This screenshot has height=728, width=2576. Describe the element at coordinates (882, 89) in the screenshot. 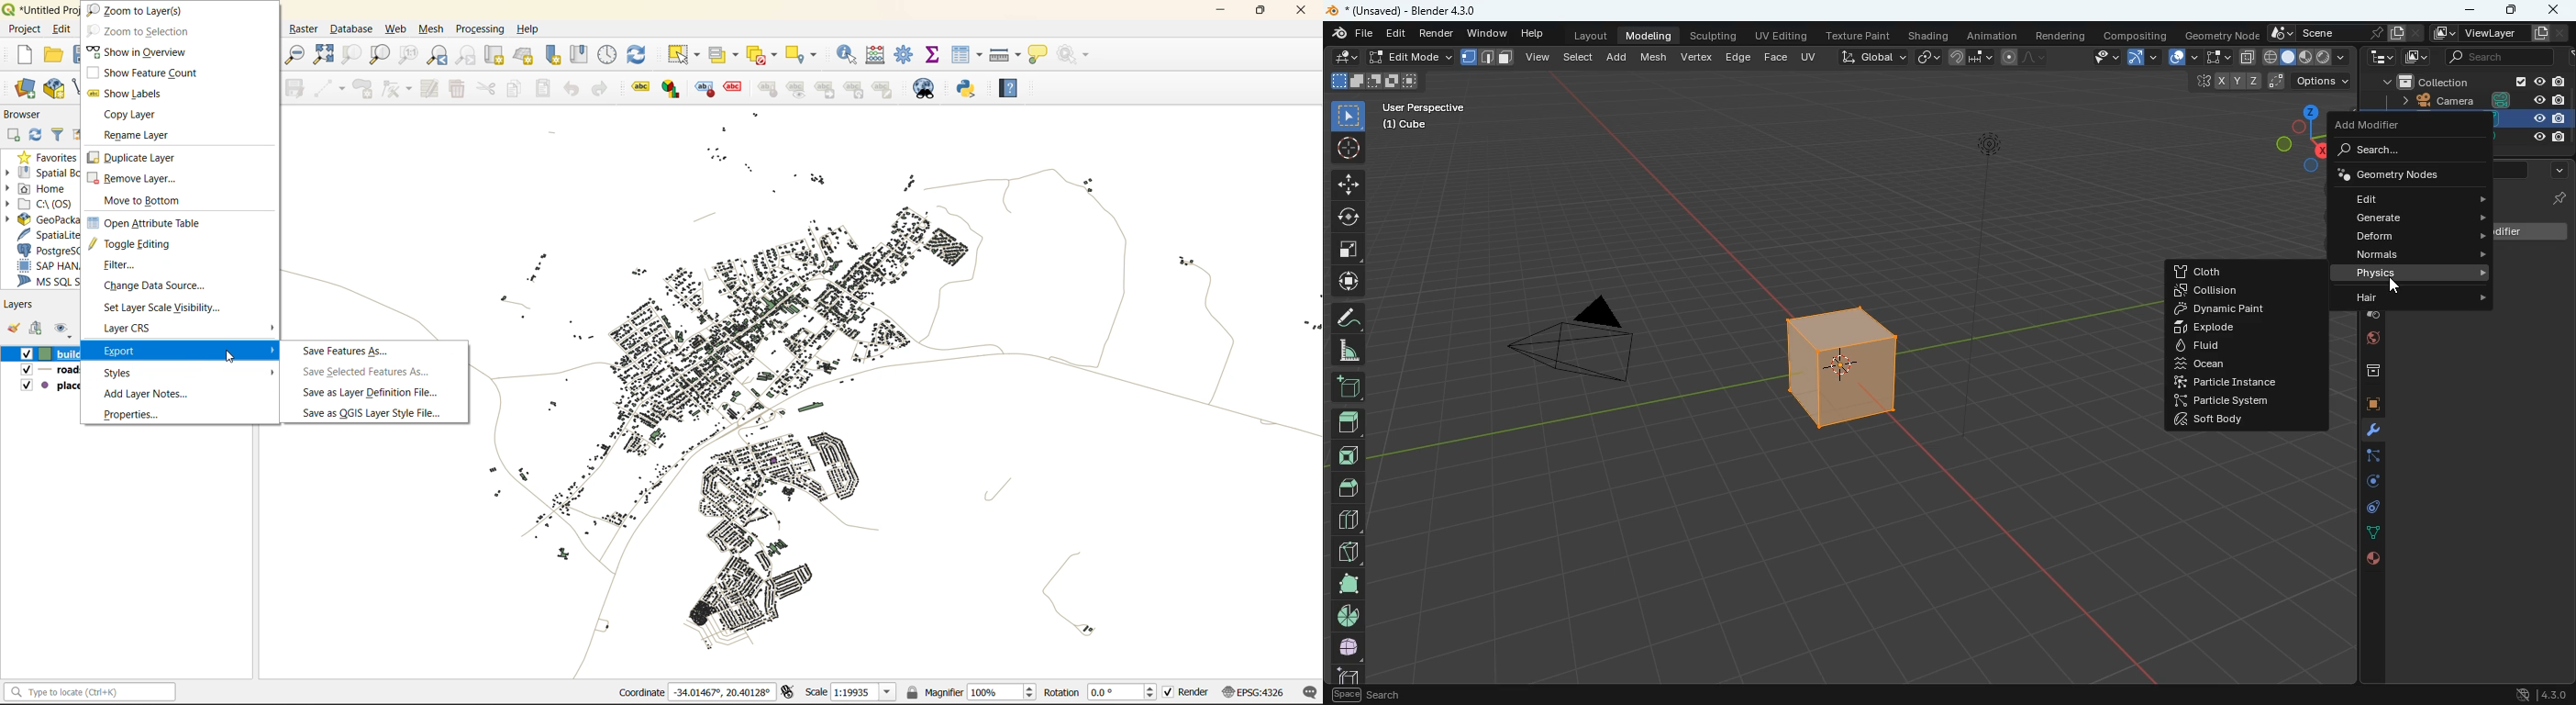

I see `change label properties` at that location.